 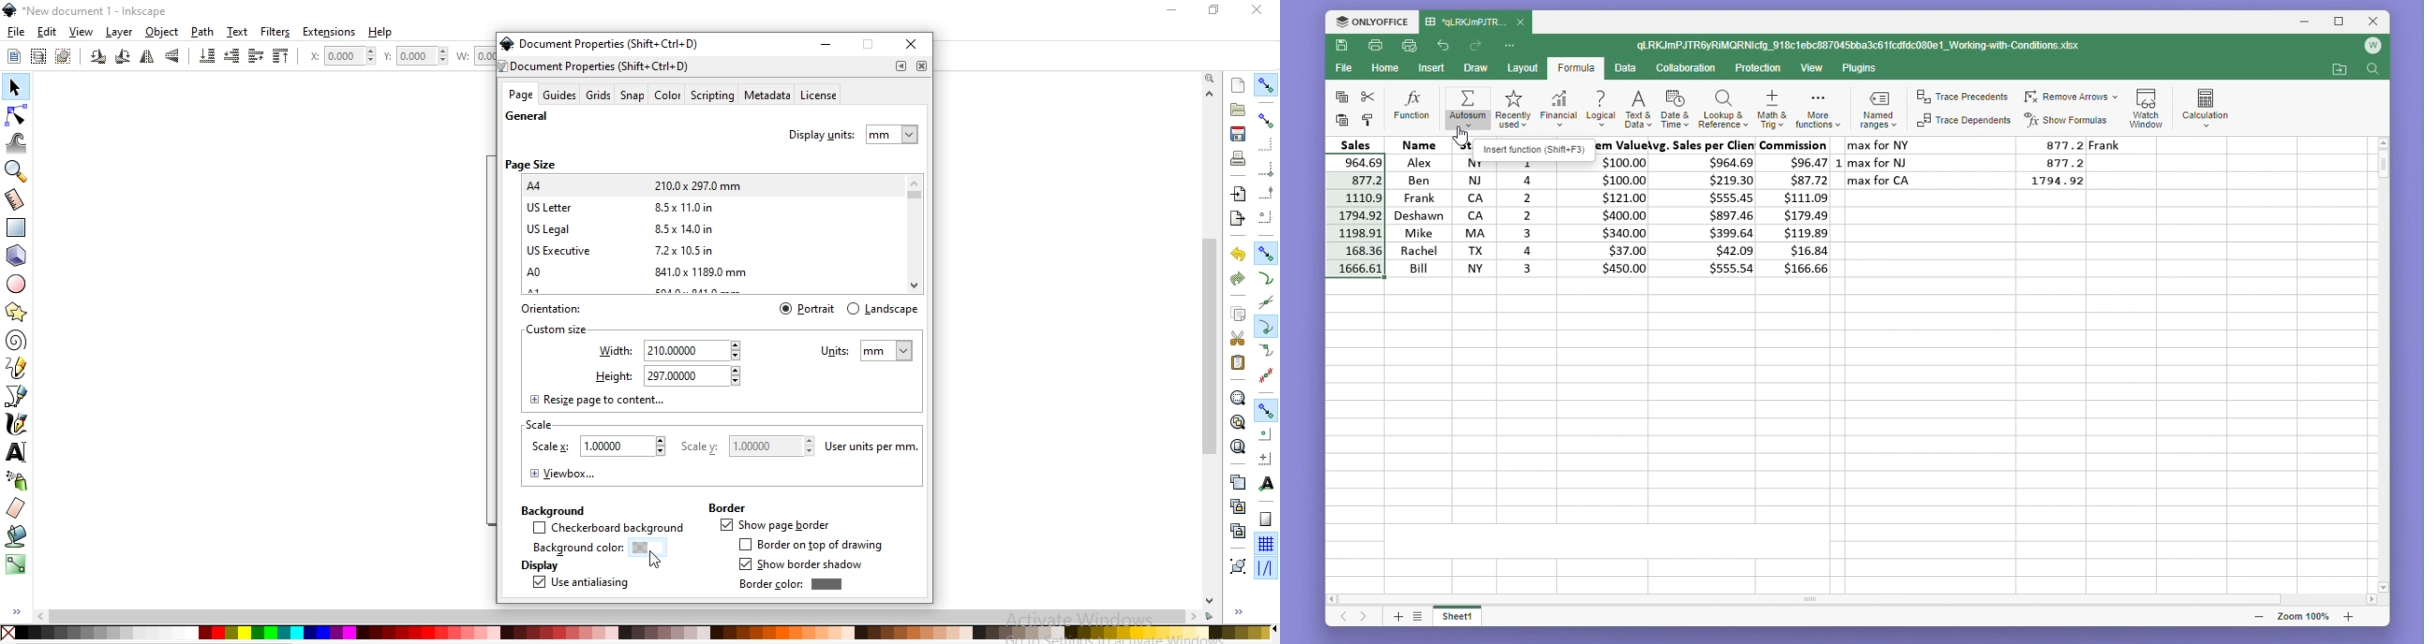 What do you see at coordinates (921, 66) in the screenshot?
I see `close` at bounding box center [921, 66].